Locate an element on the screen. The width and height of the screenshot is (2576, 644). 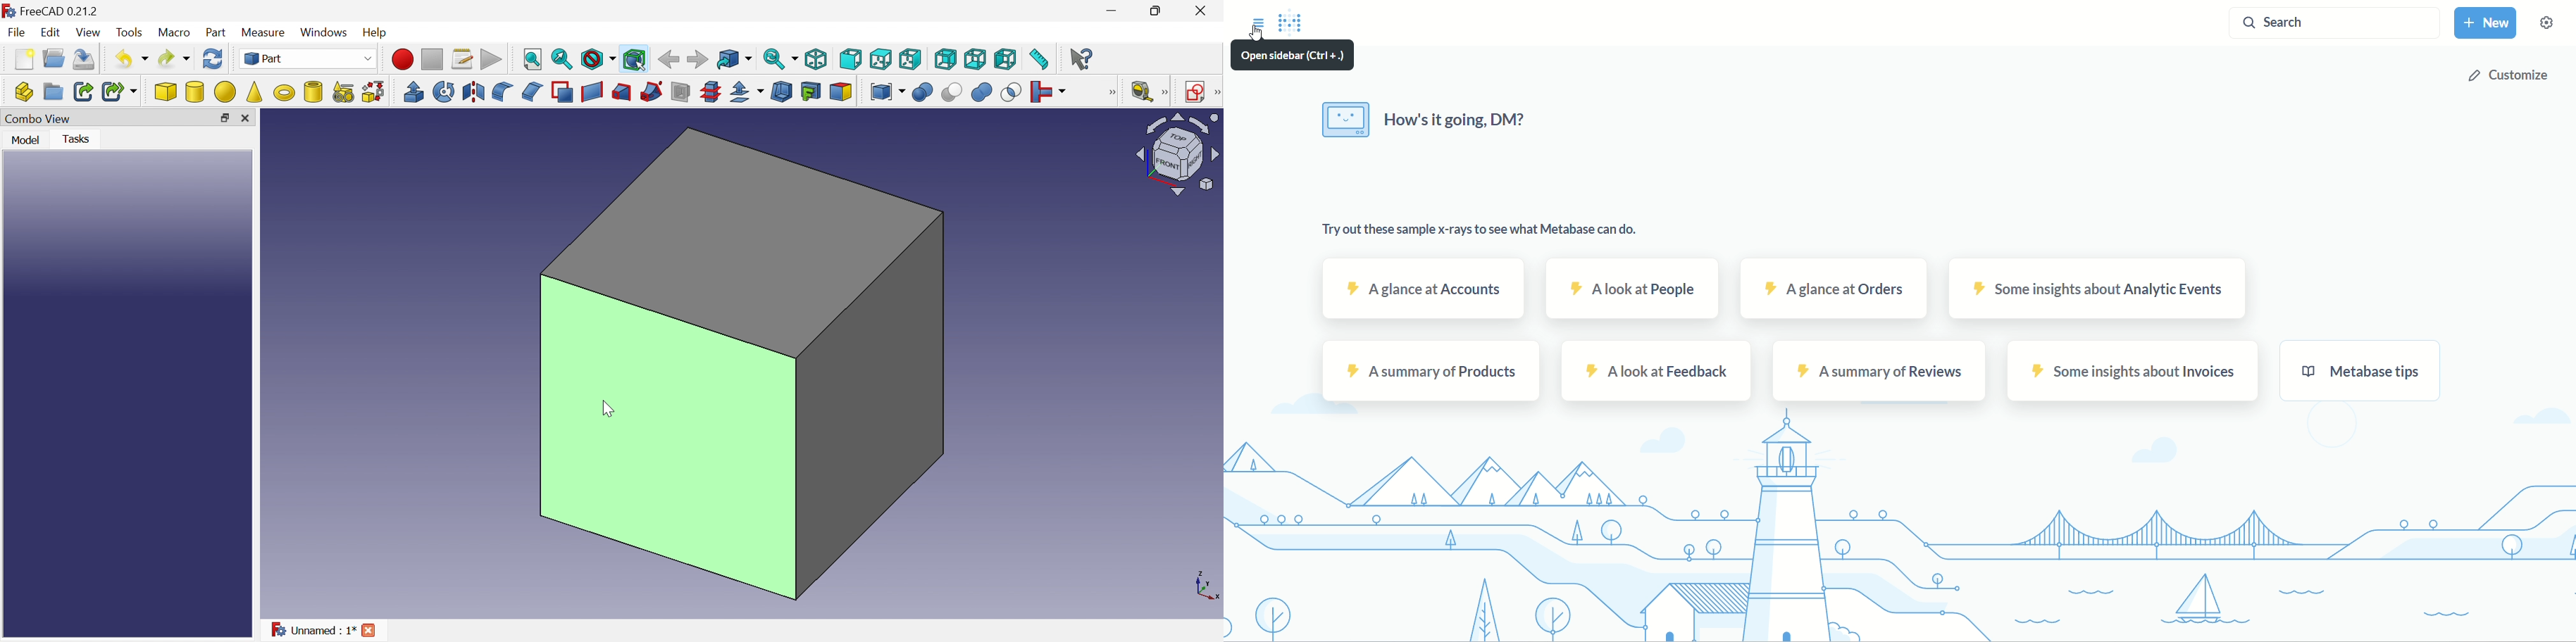
search button is located at coordinates (2333, 26).